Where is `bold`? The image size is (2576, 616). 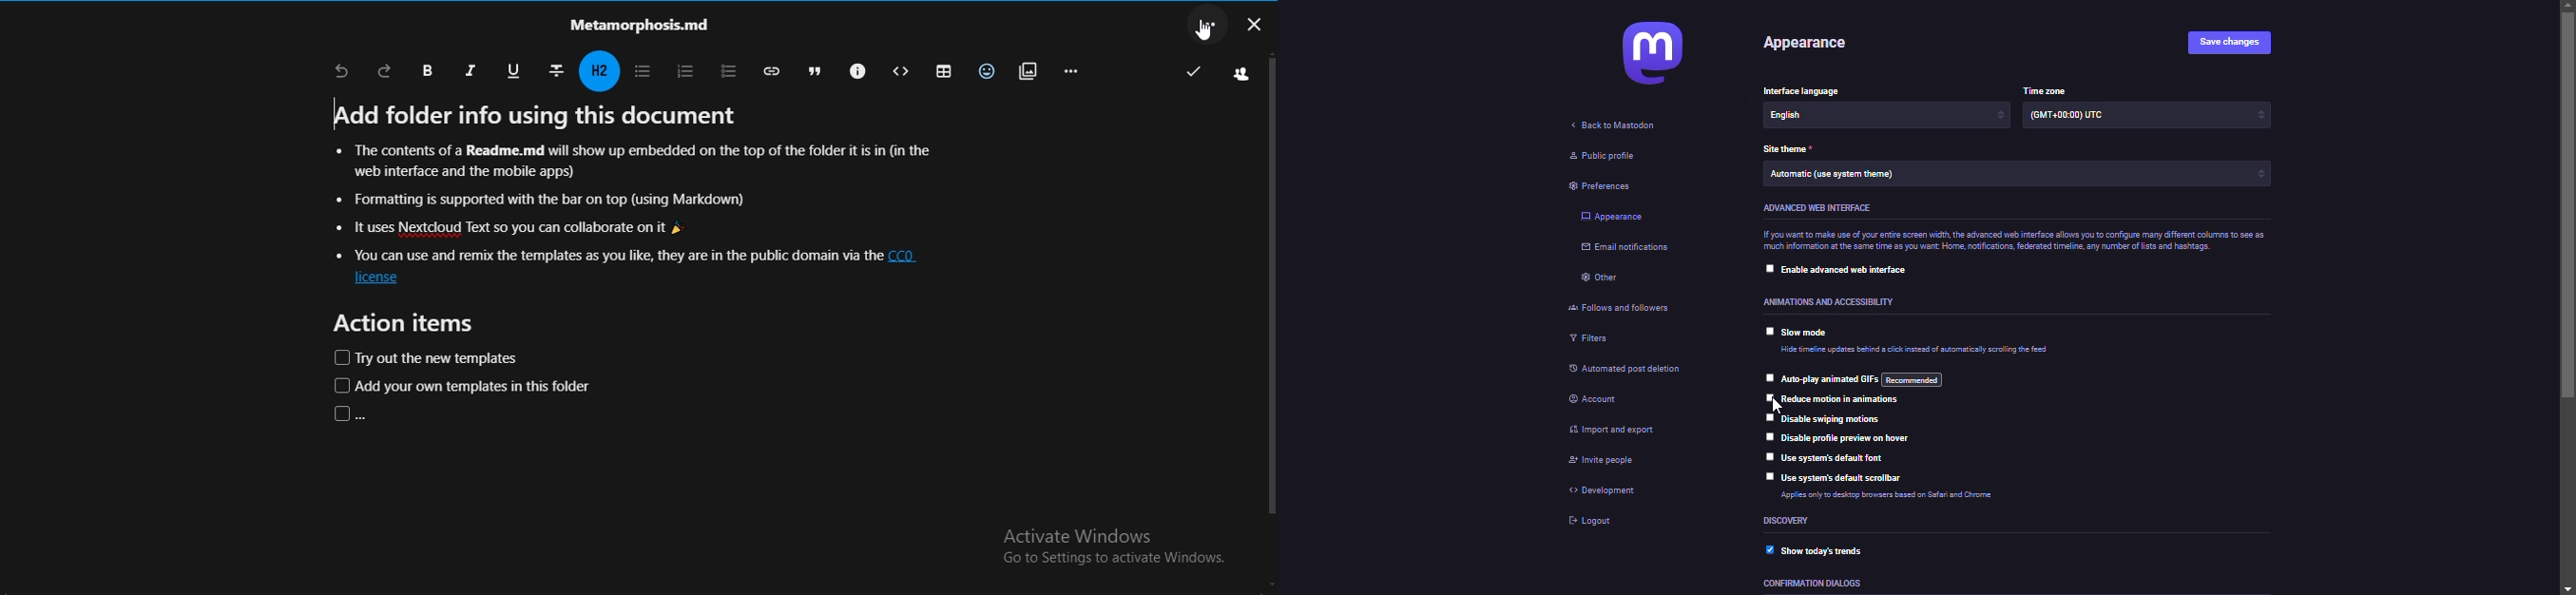 bold is located at coordinates (427, 70).